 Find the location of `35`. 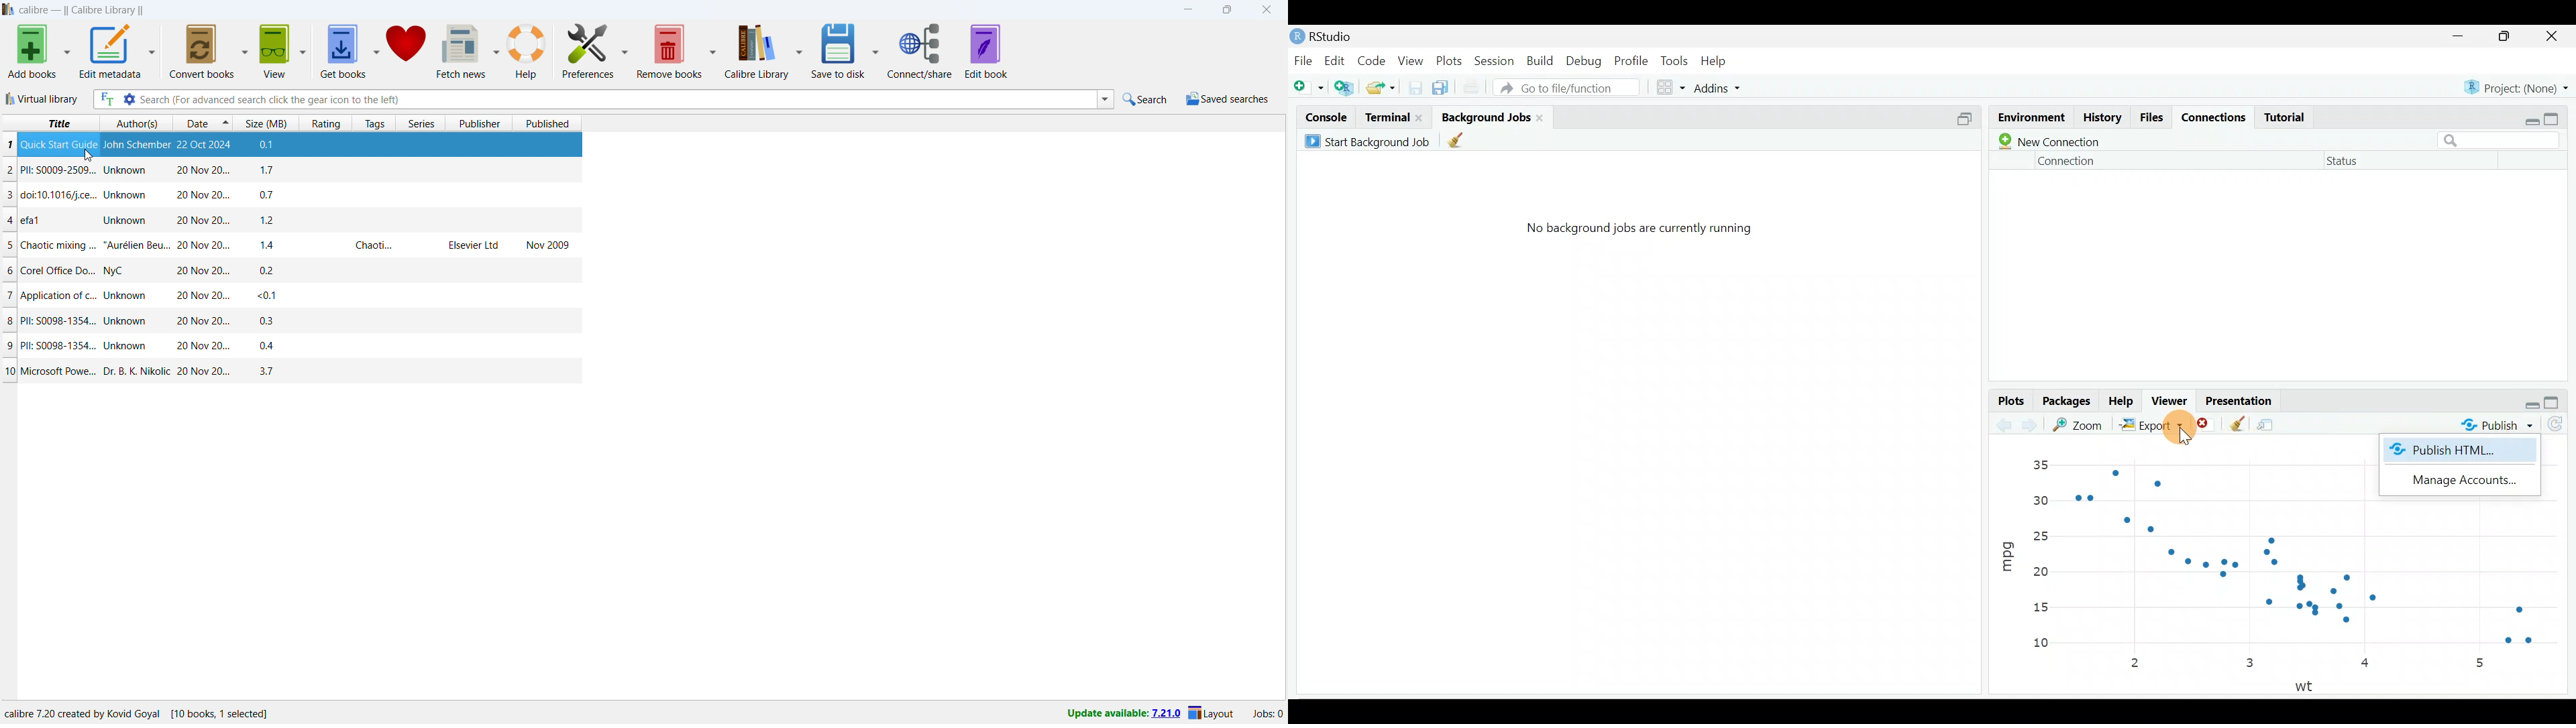

35 is located at coordinates (2040, 465).